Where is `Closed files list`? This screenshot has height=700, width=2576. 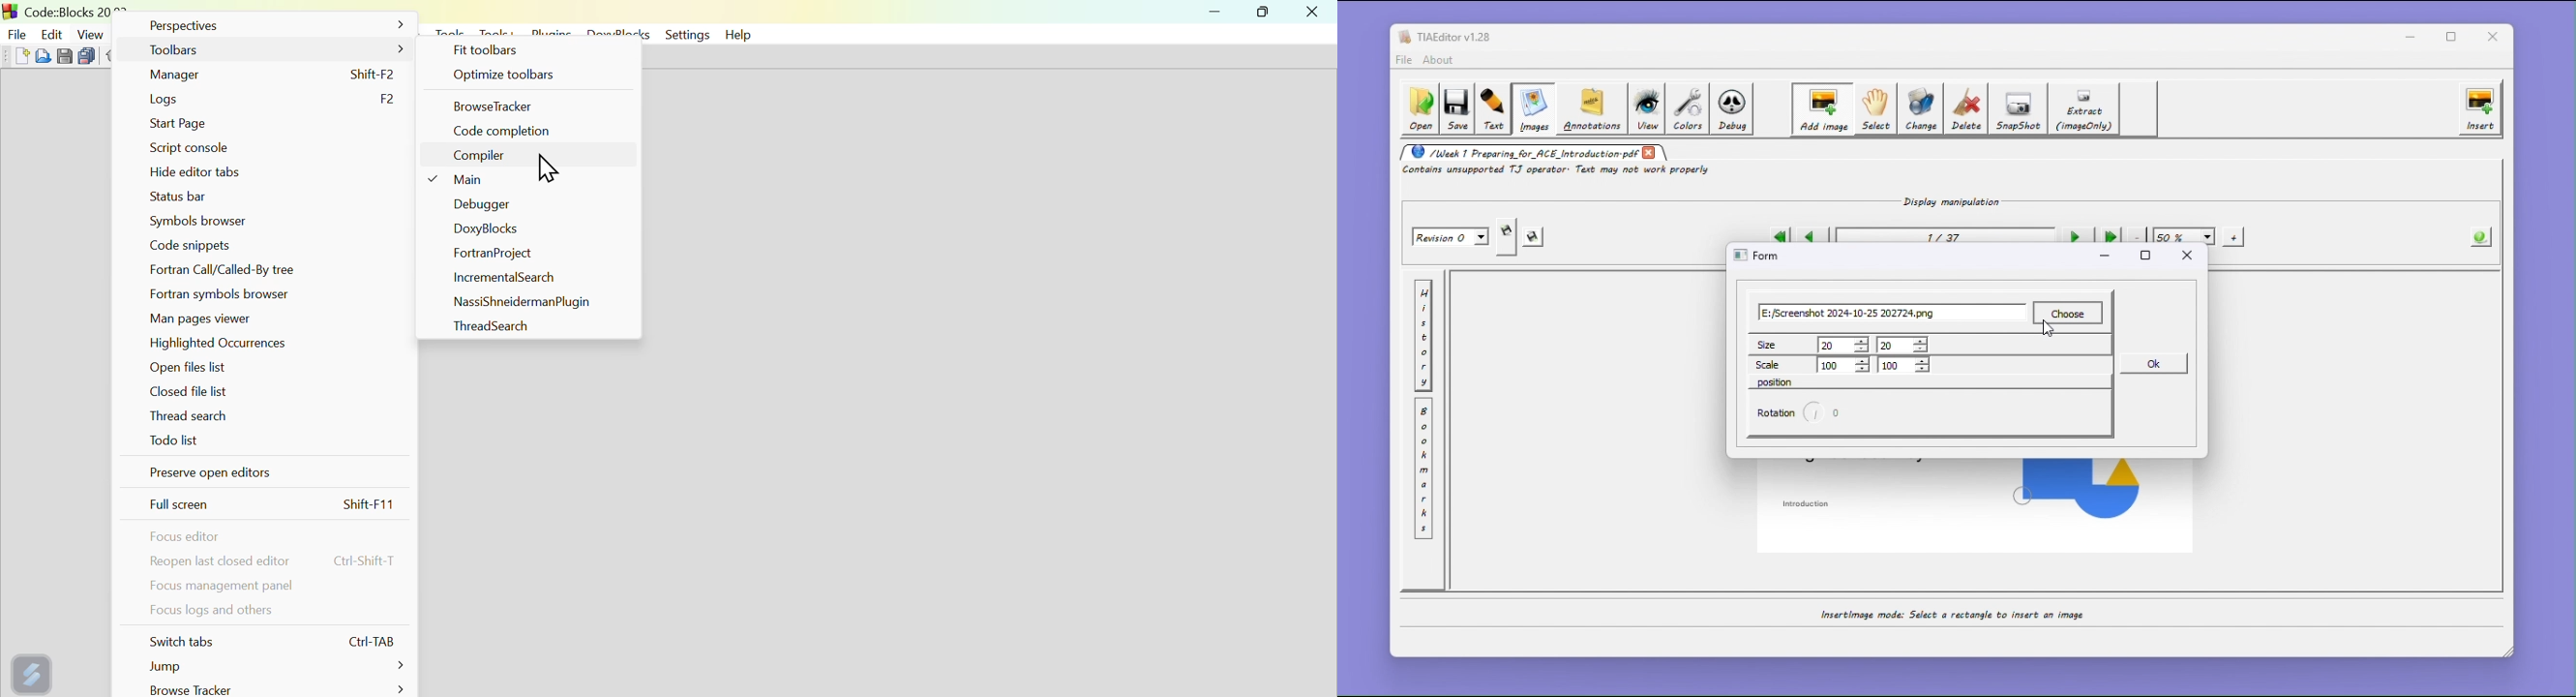
Closed files list is located at coordinates (186, 391).